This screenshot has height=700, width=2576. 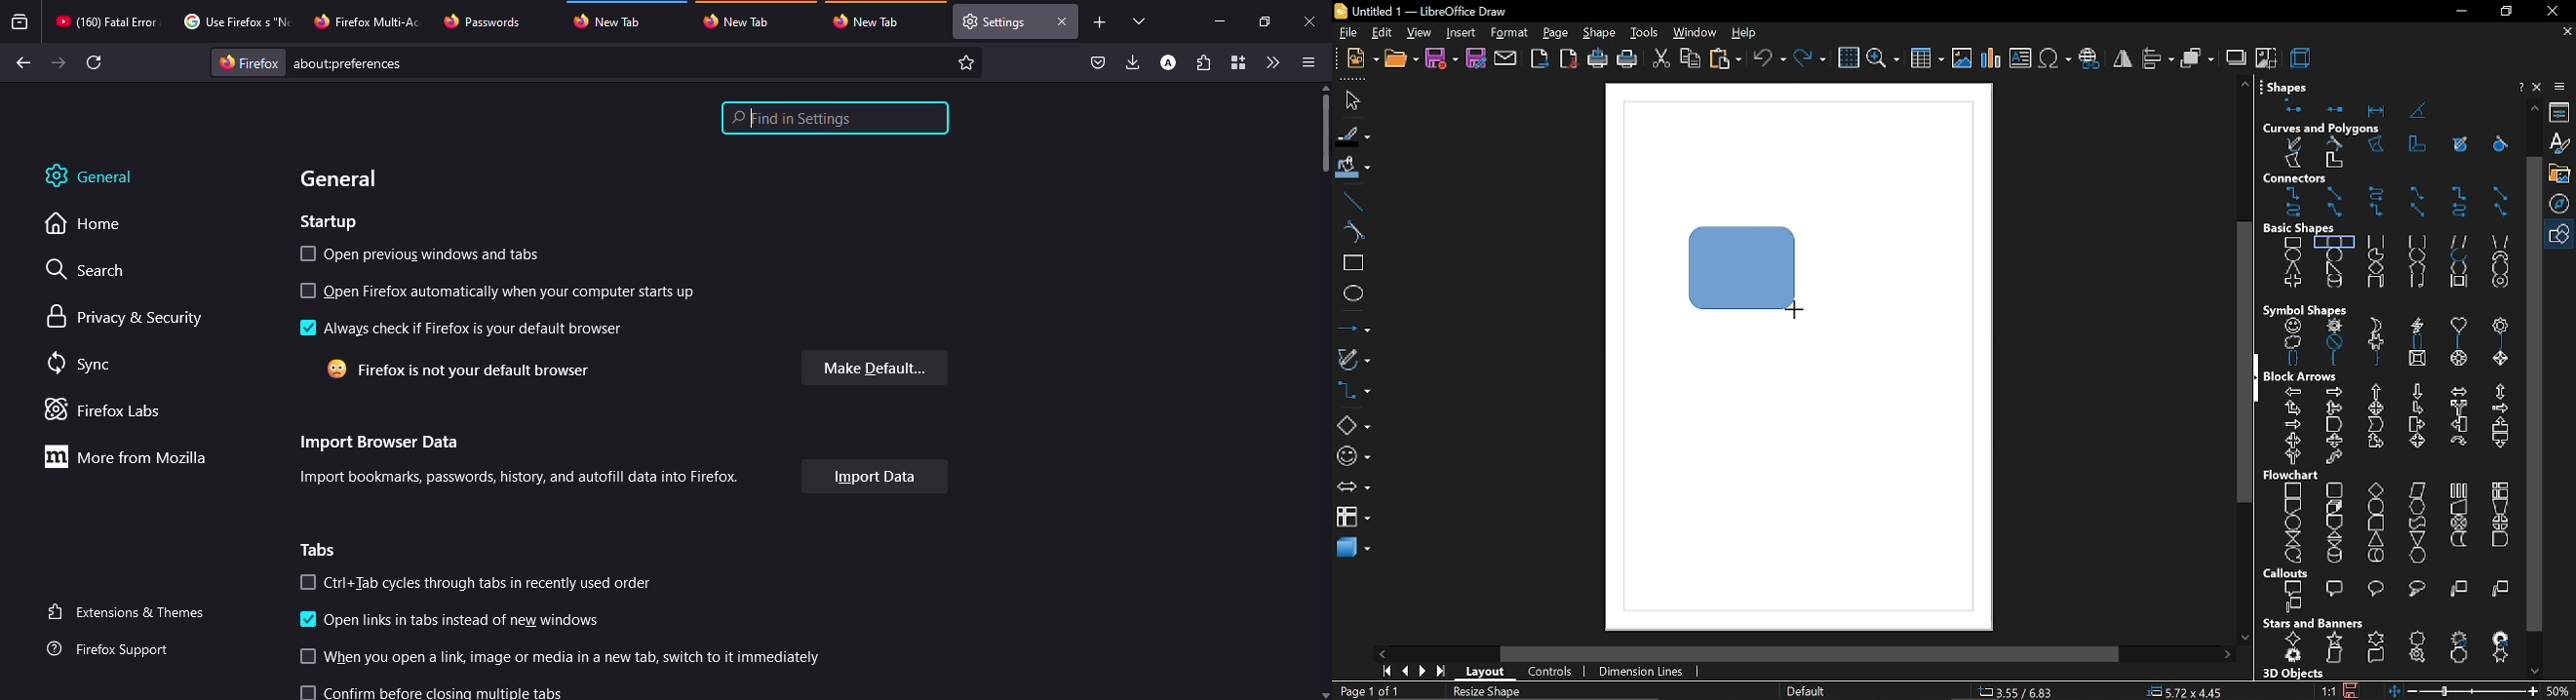 I want to click on downloads, so click(x=1134, y=61).